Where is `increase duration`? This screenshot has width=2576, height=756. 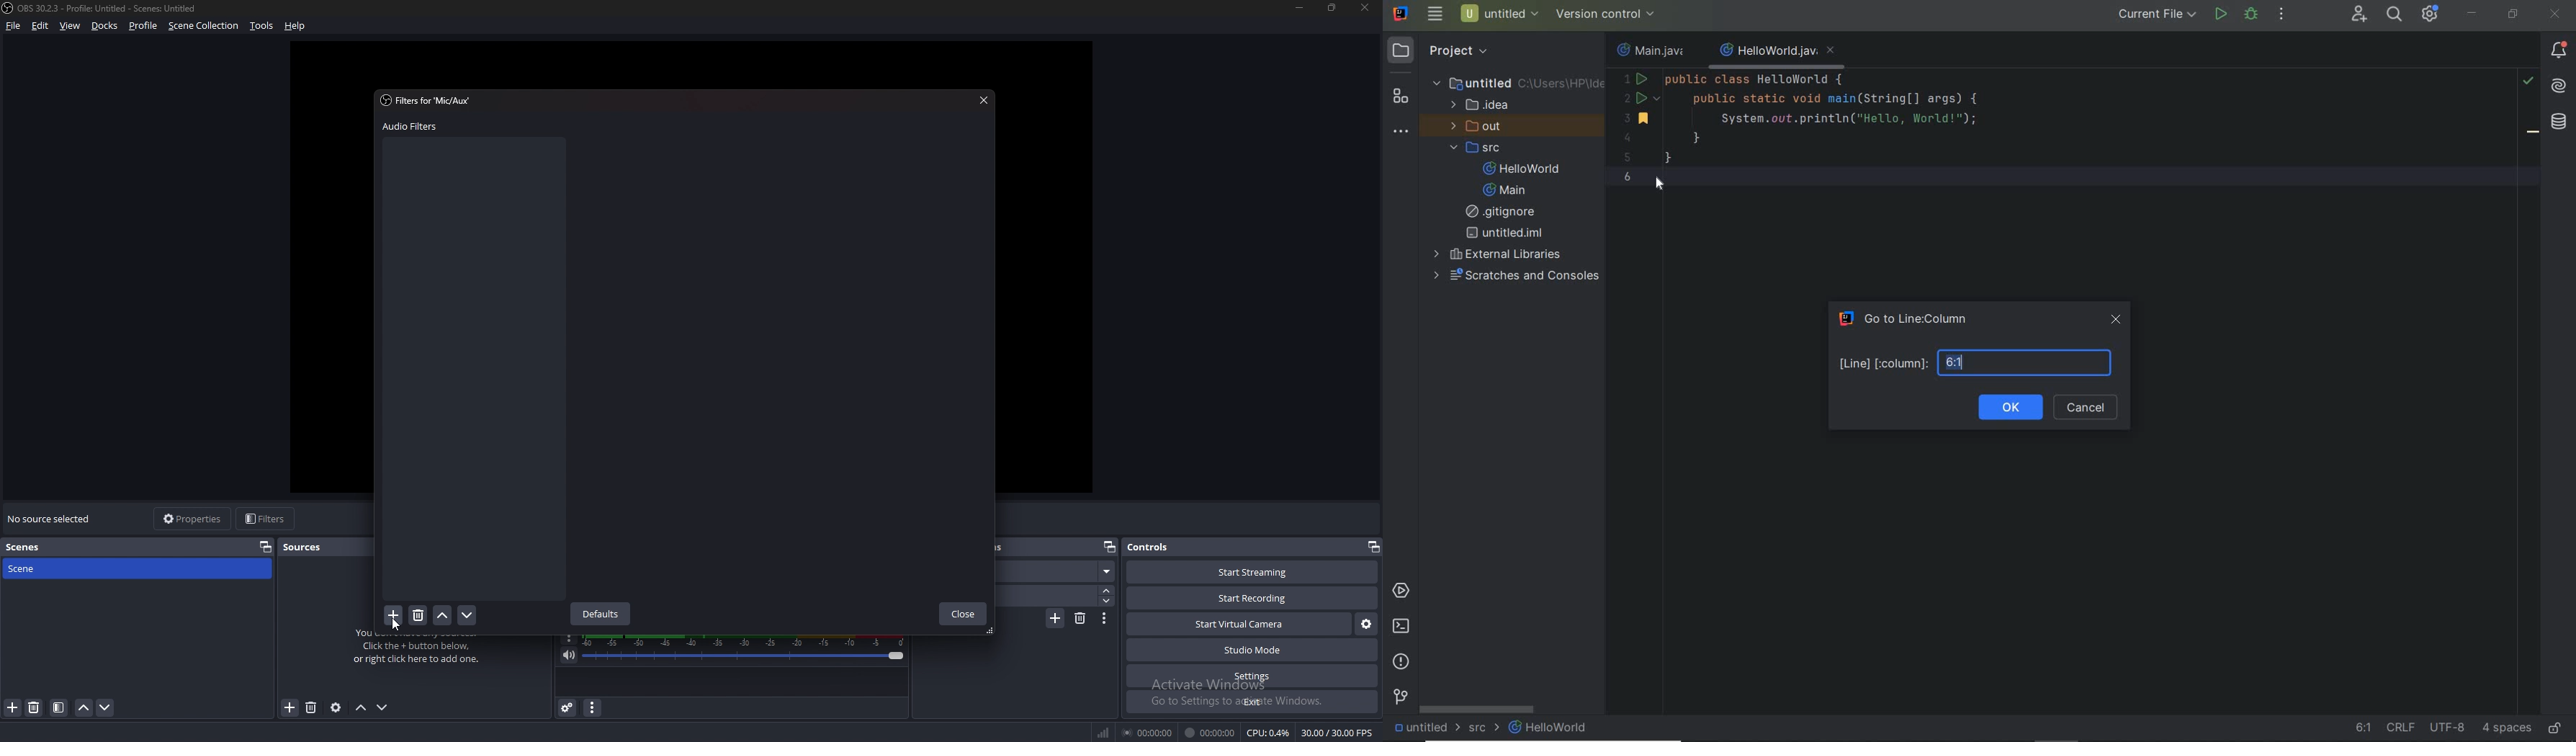
increase duration is located at coordinates (1106, 590).